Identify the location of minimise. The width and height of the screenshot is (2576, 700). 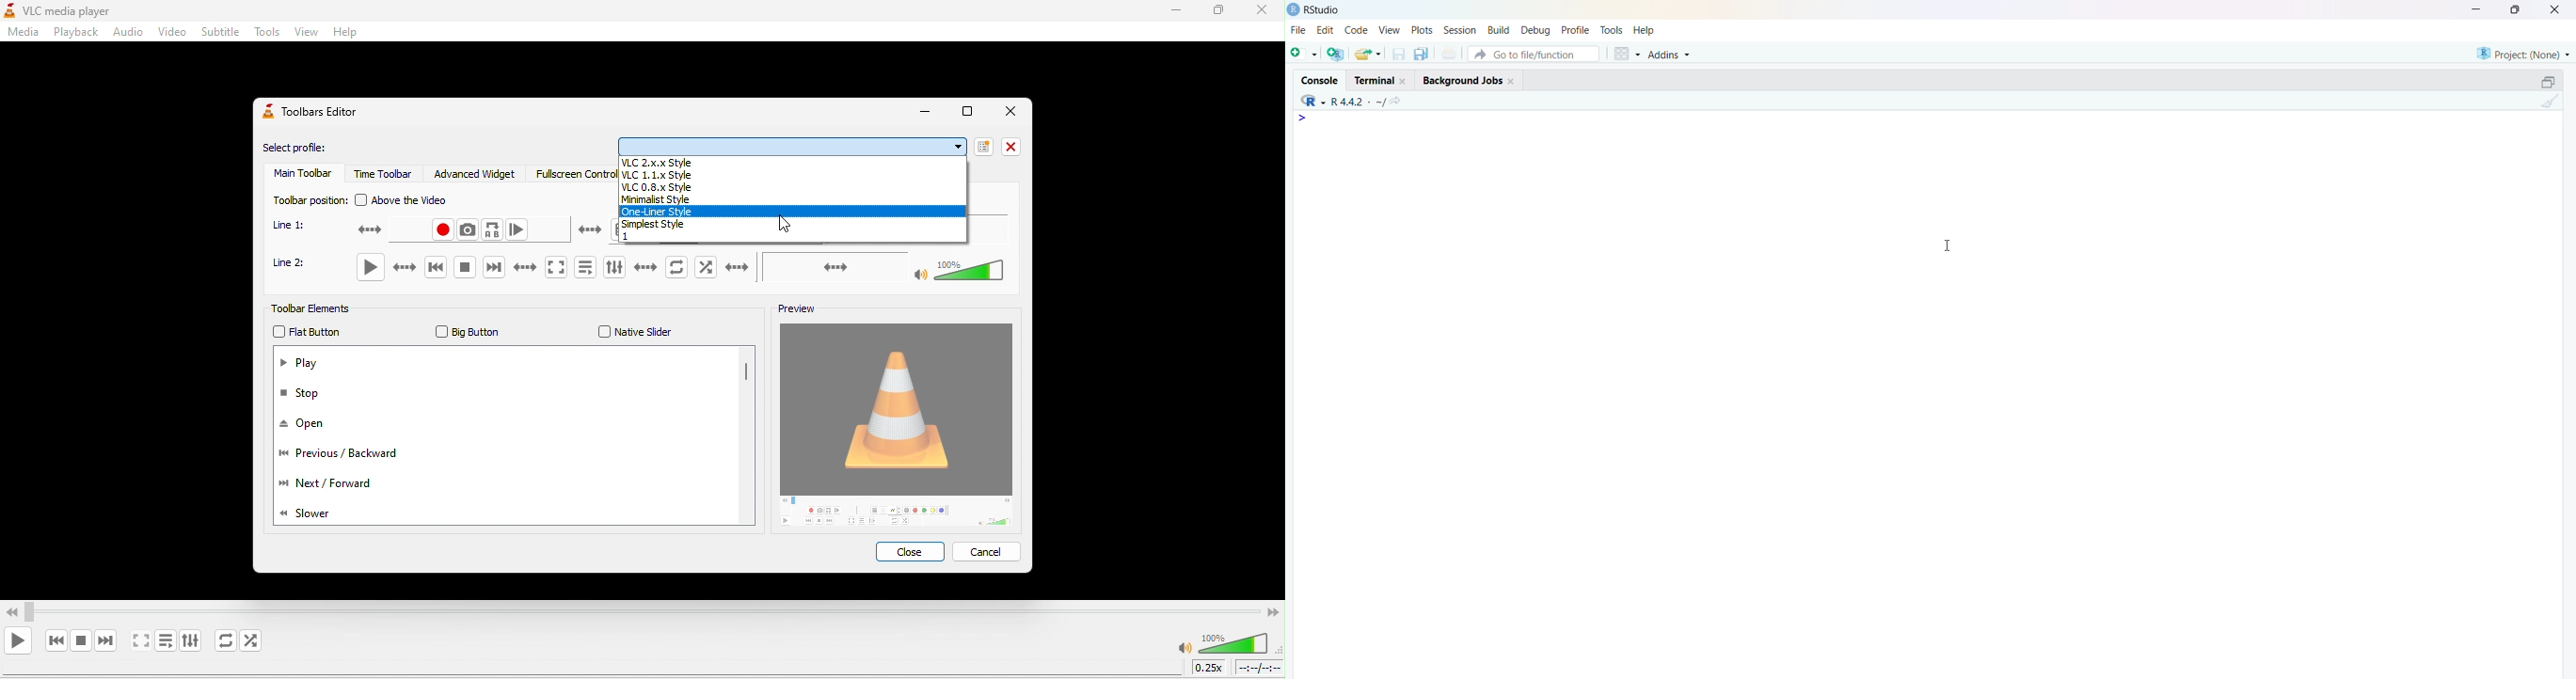
(2478, 8).